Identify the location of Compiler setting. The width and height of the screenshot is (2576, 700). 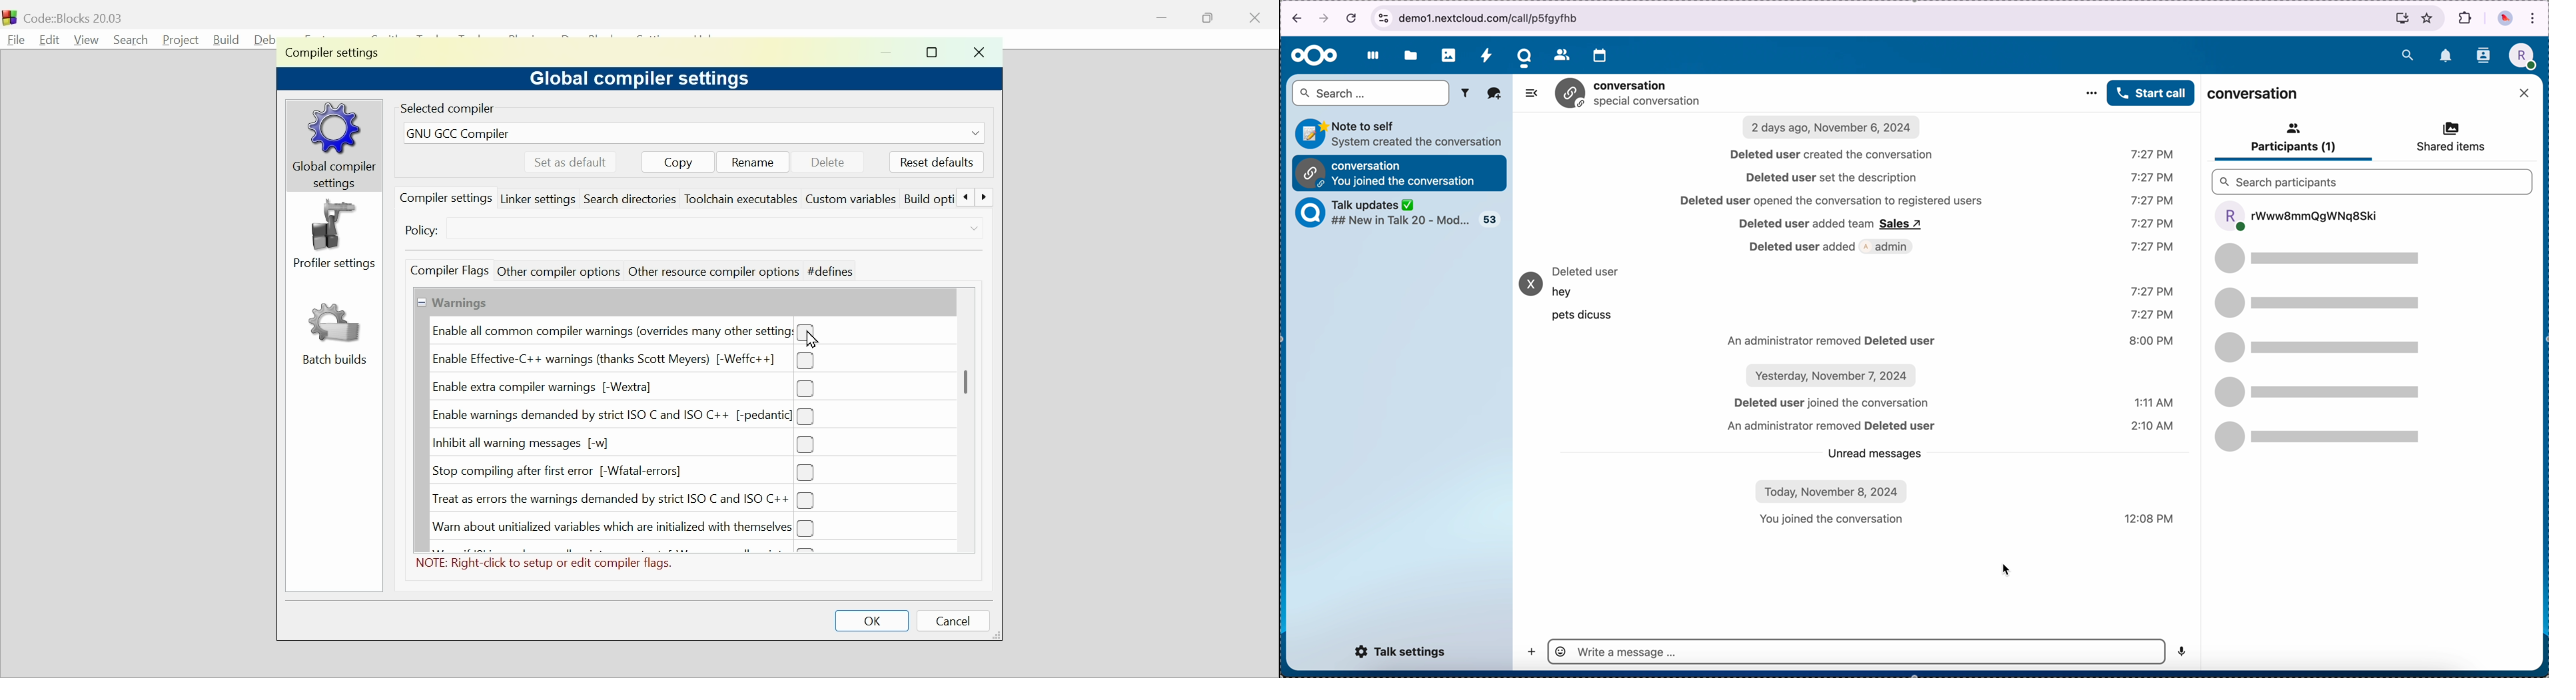
(338, 54).